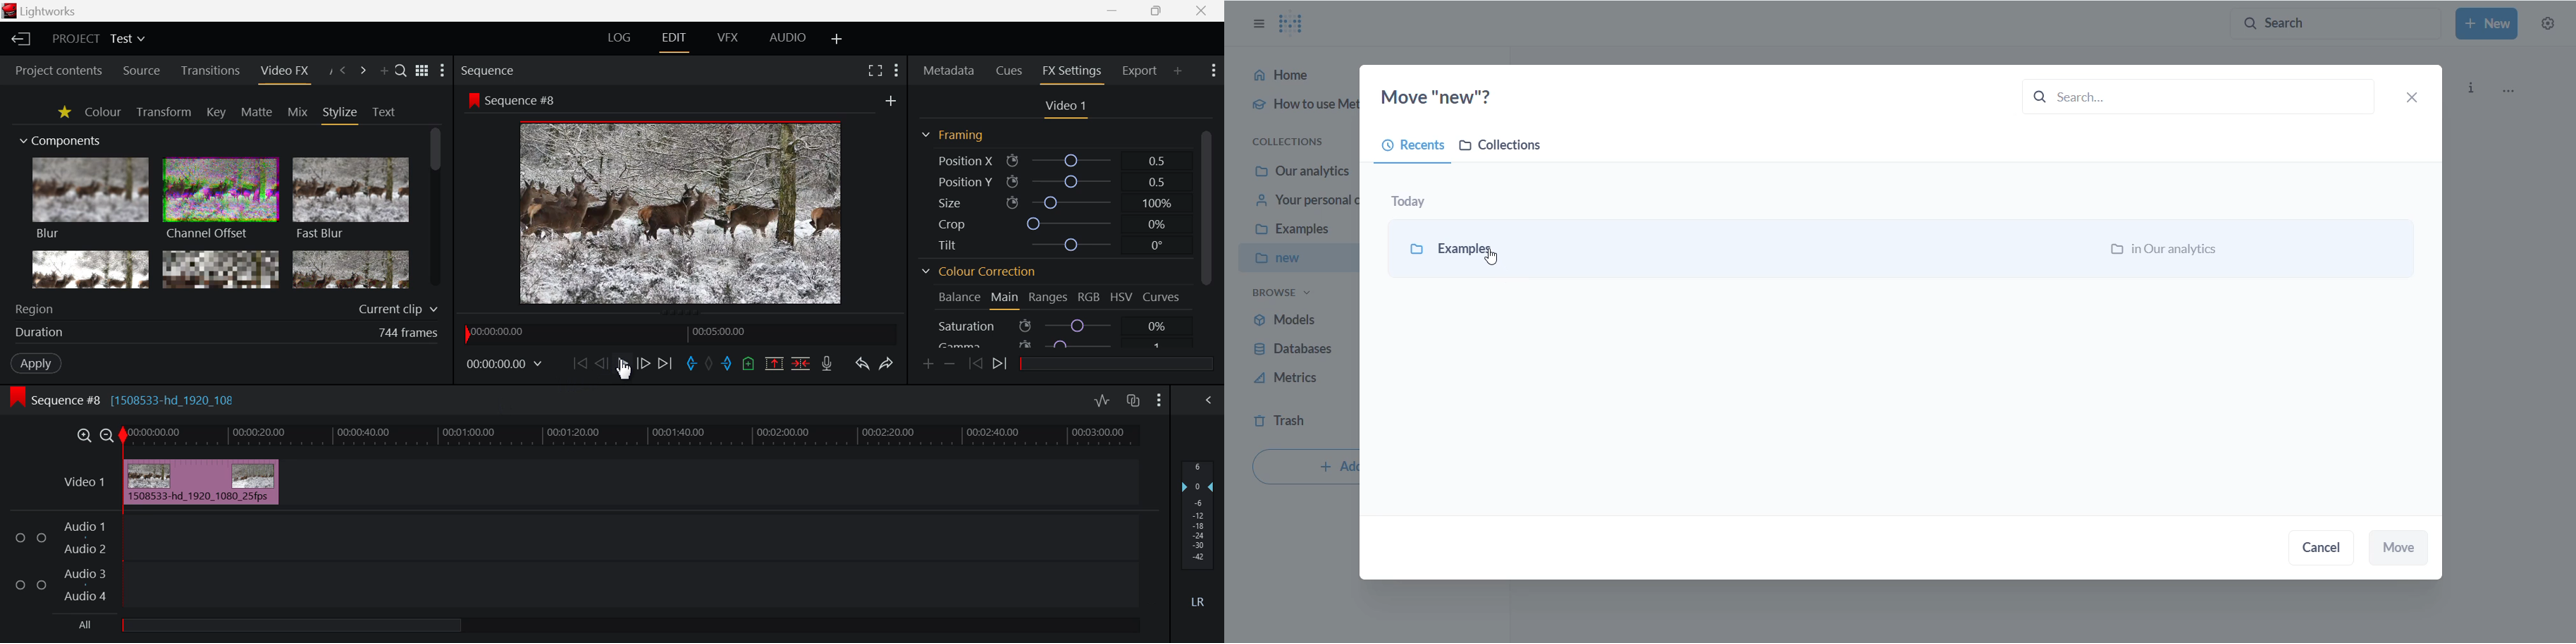 Image resolution: width=2576 pixels, height=644 pixels. What do you see at coordinates (1283, 296) in the screenshot?
I see `browse` at bounding box center [1283, 296].